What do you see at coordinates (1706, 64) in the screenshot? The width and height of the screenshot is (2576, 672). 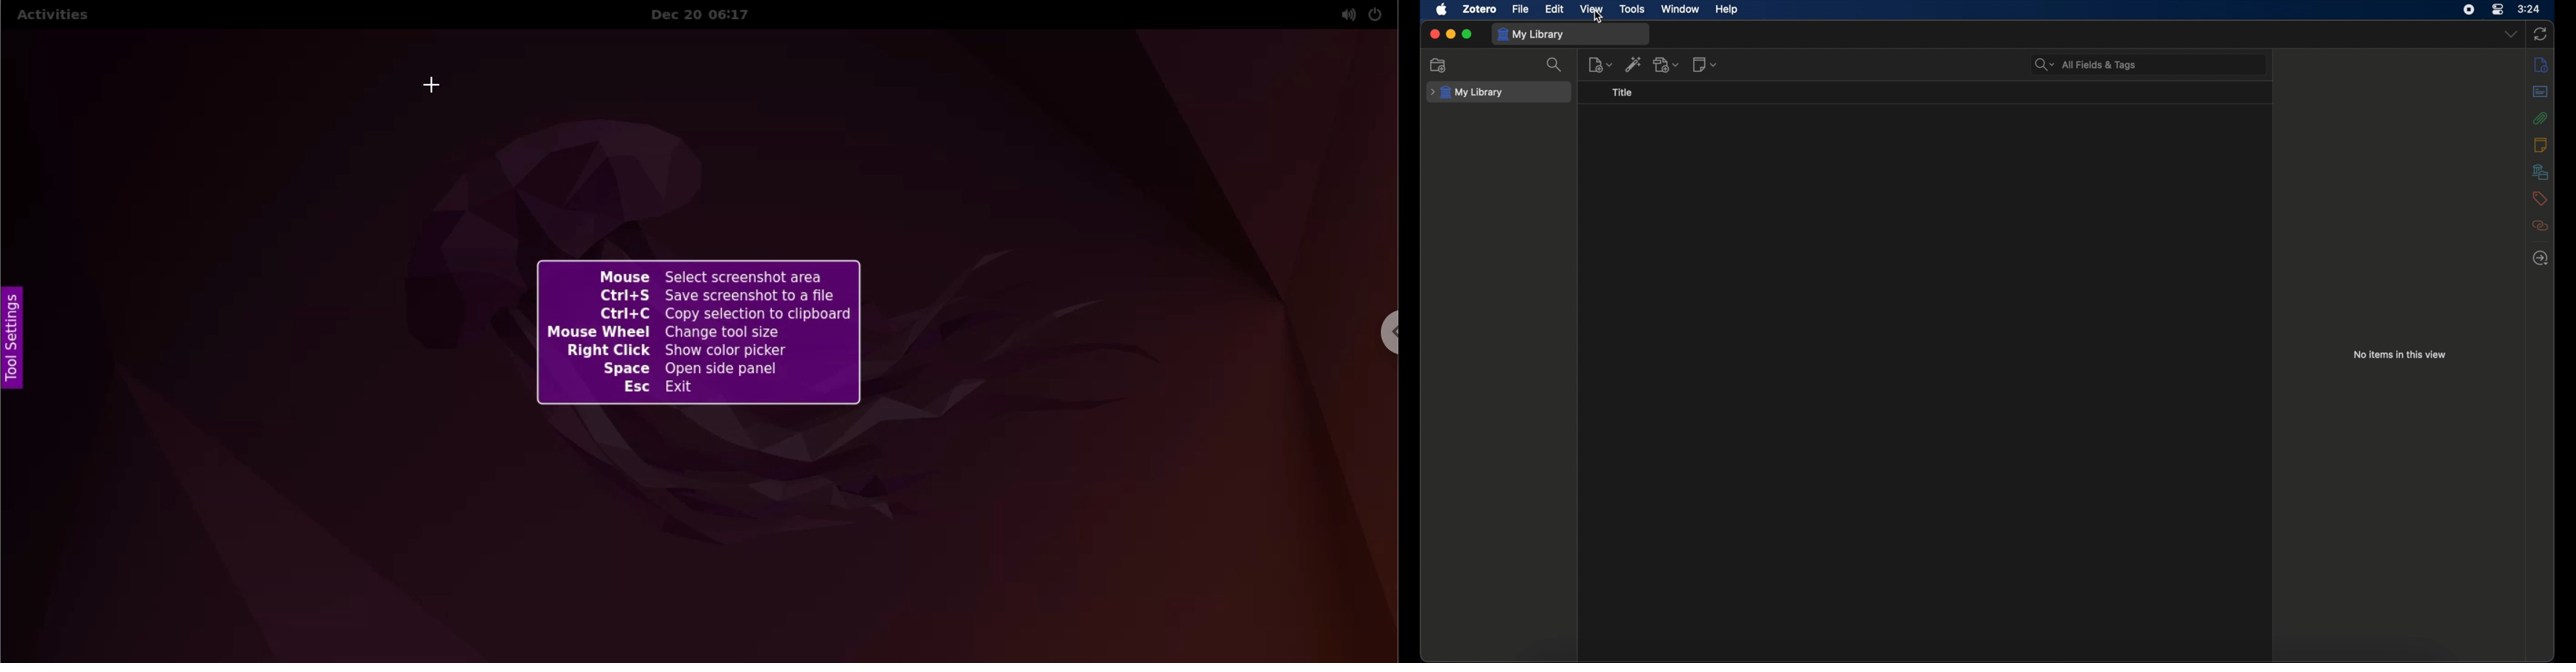 I see `new notes` at bounding box center [1706, 64].